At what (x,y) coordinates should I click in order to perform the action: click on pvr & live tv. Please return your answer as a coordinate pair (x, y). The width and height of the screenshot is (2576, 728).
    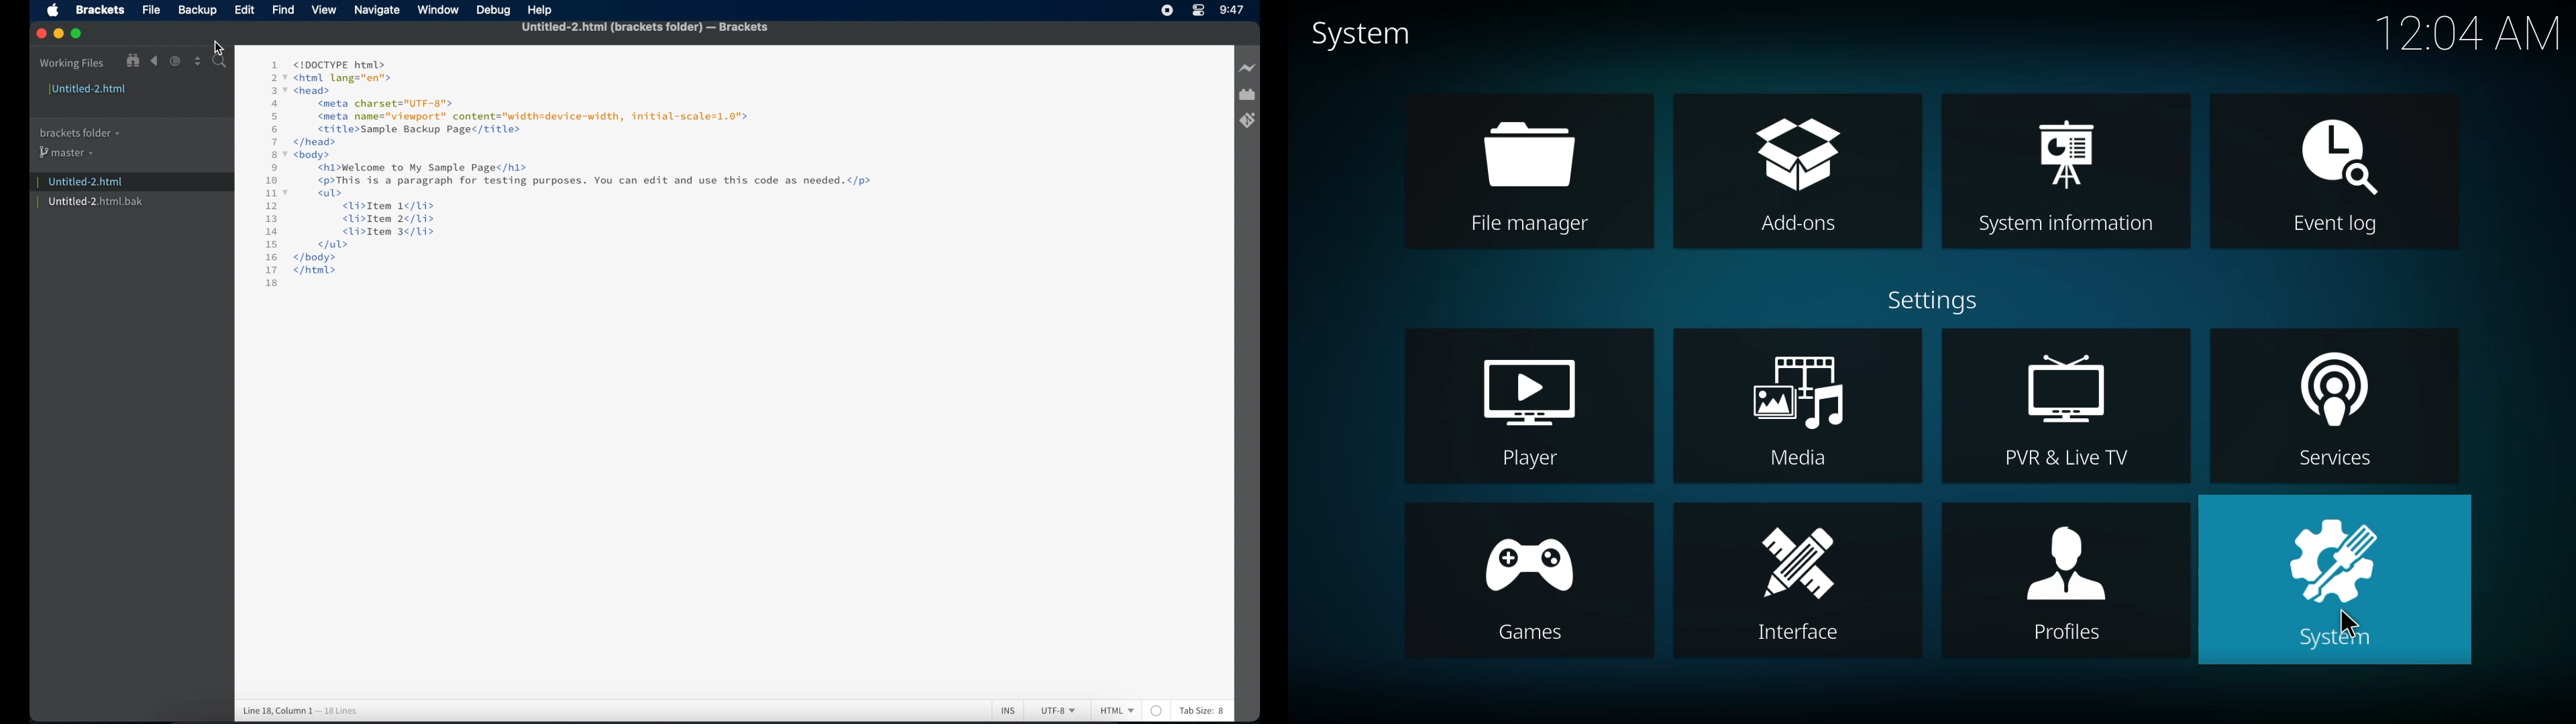
    Looking at the image, I should click on (2076, 412).